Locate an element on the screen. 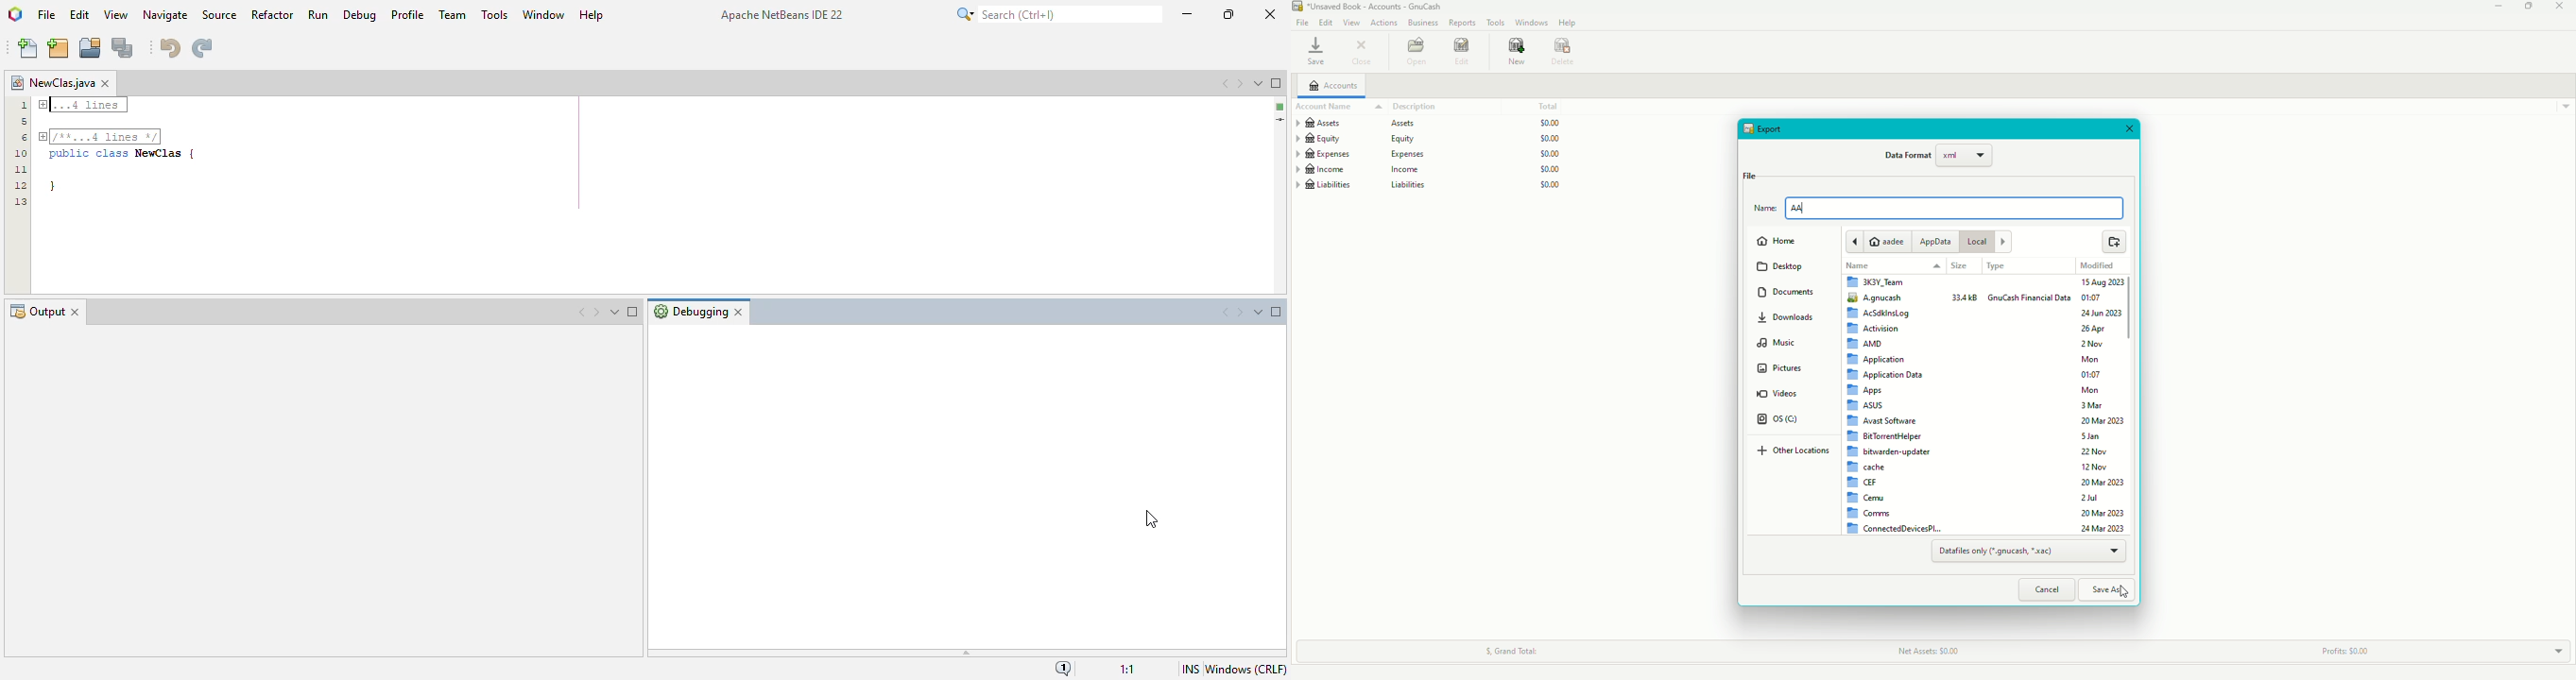 The image size is (2576, 700). Reports is located at coordinates (1463, 24).